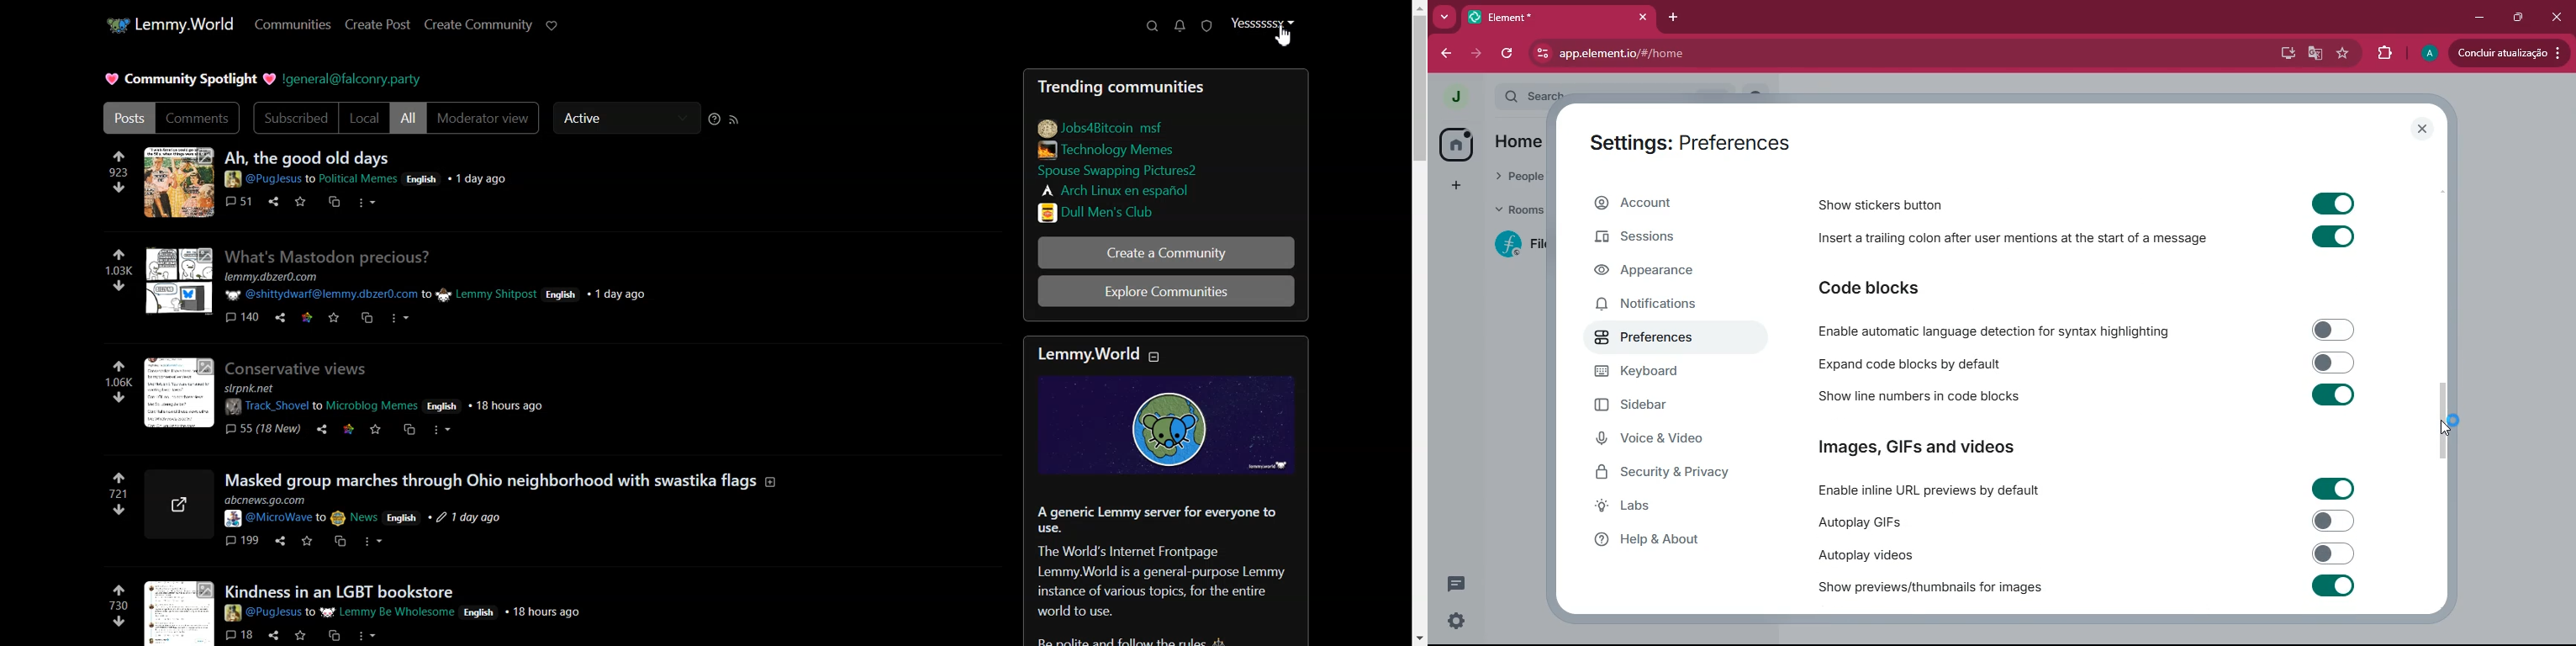 The image size is (2576, 672). Describe the element at coordinates (1102, 127) in the screenshot. I see `link` at that location.